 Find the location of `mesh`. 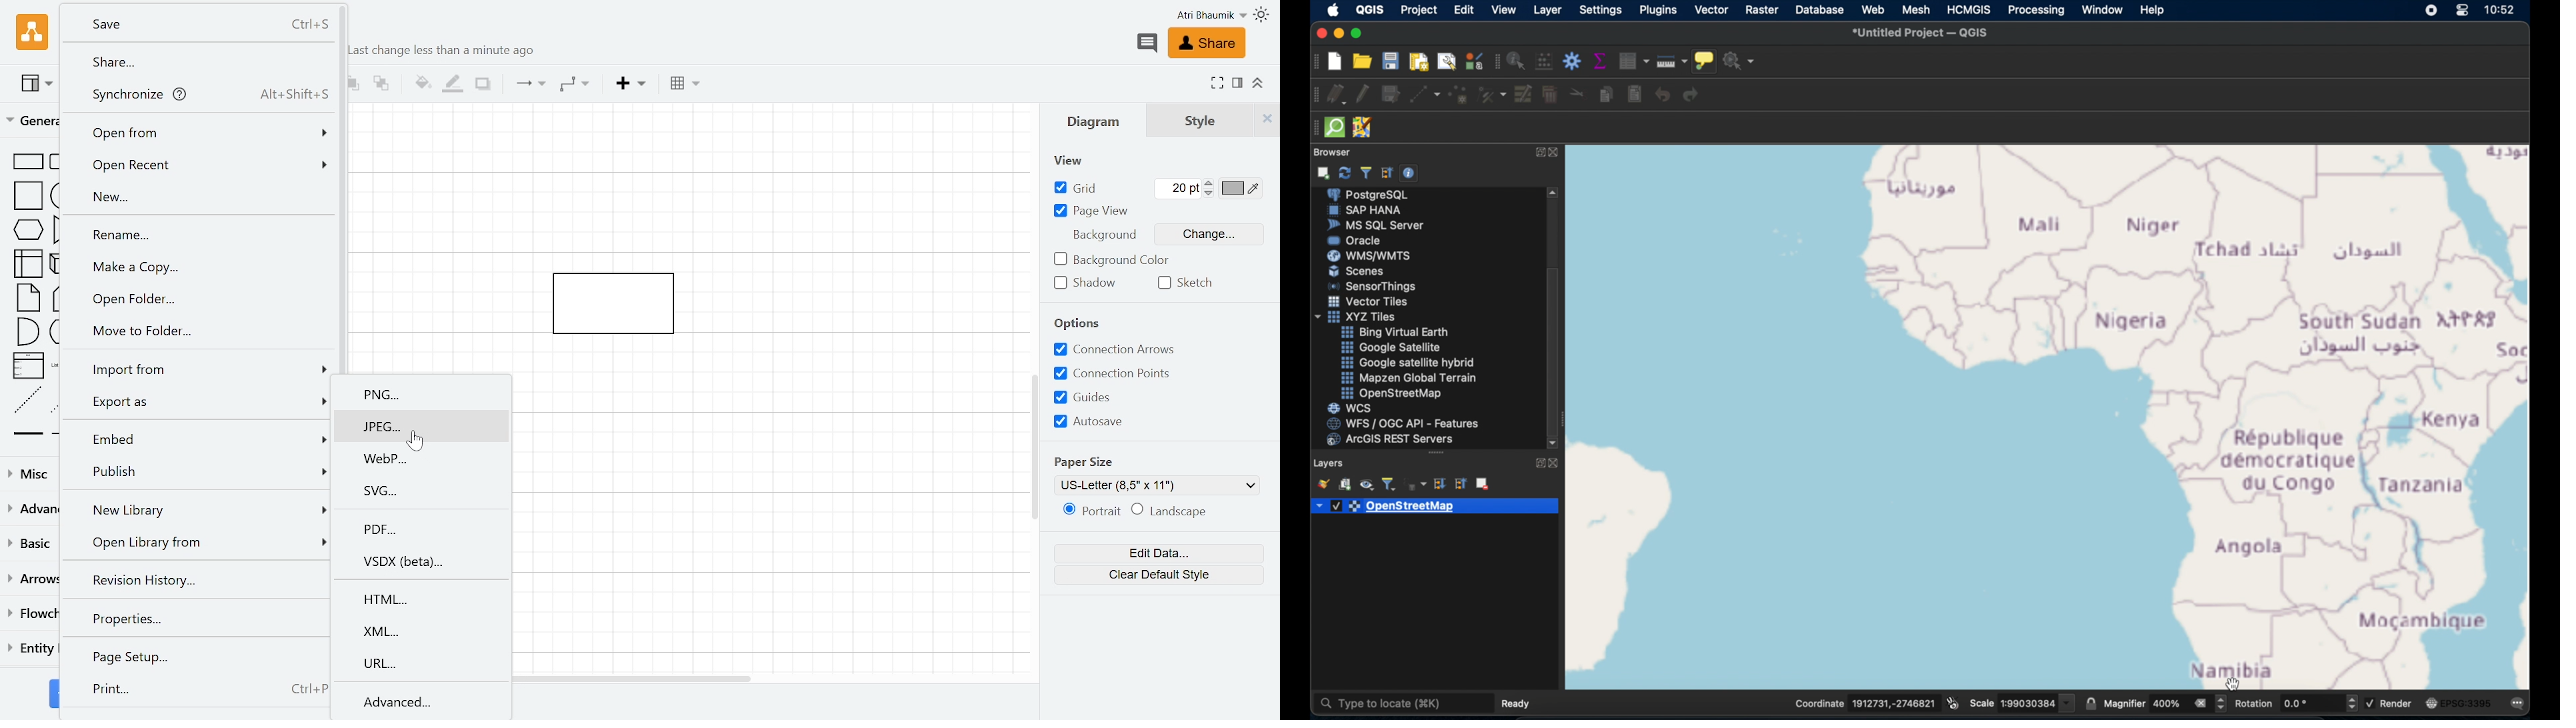

mesh is located at coordinates (1915, 10).